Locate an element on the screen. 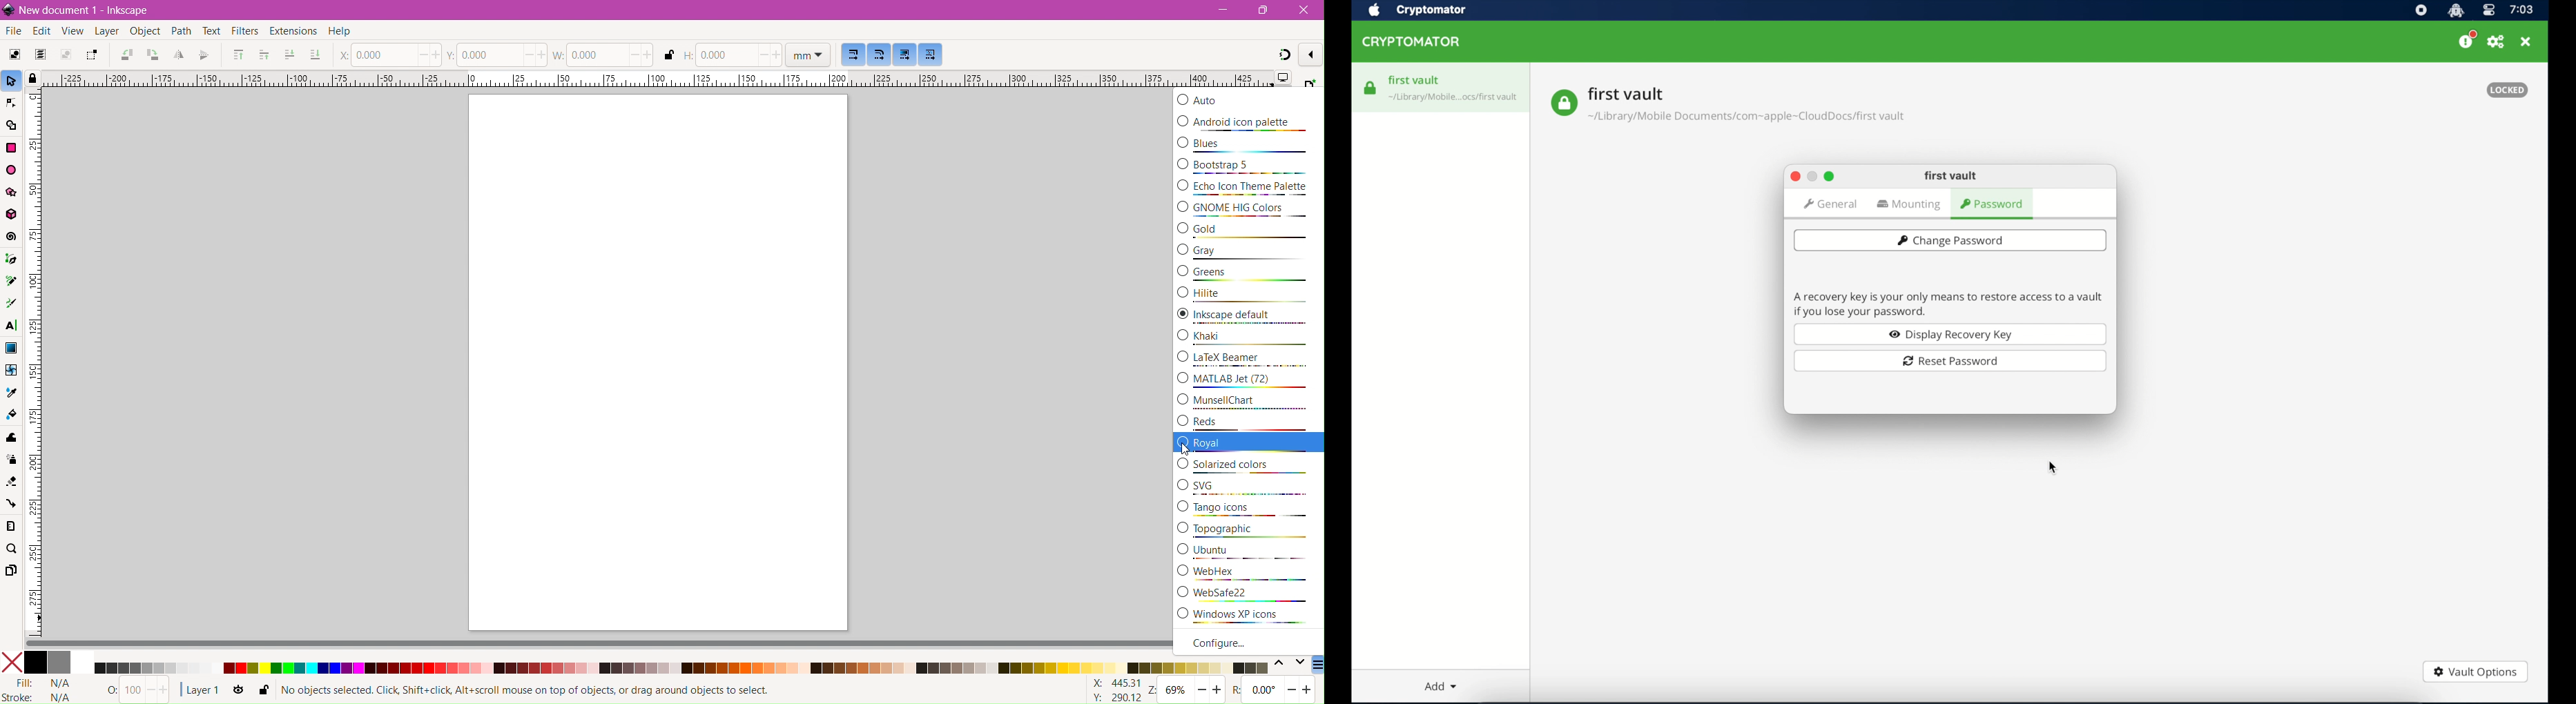 This screenshot has height=728, width=2576. Toggle lock of all guides in the document is located at coordinates (31, 77).